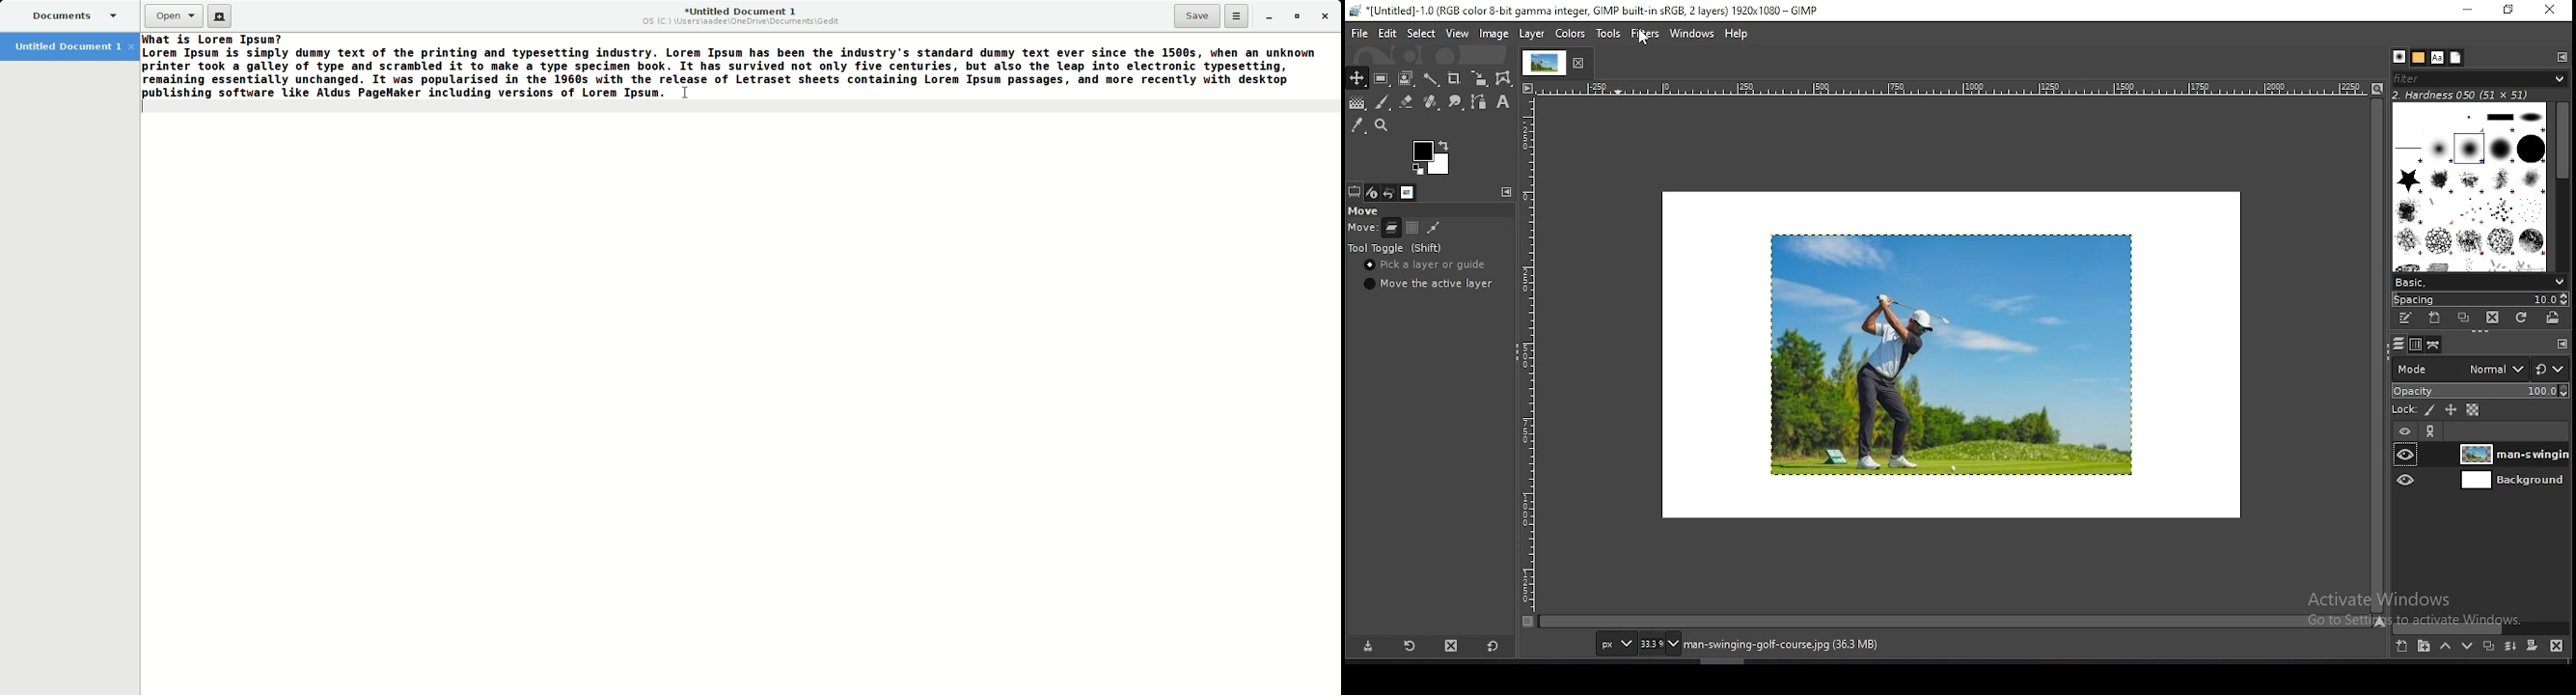  What do you see at coordinates (684, 94) in the screenshot?
I see `Cursor` at bounding box center [684, 94].